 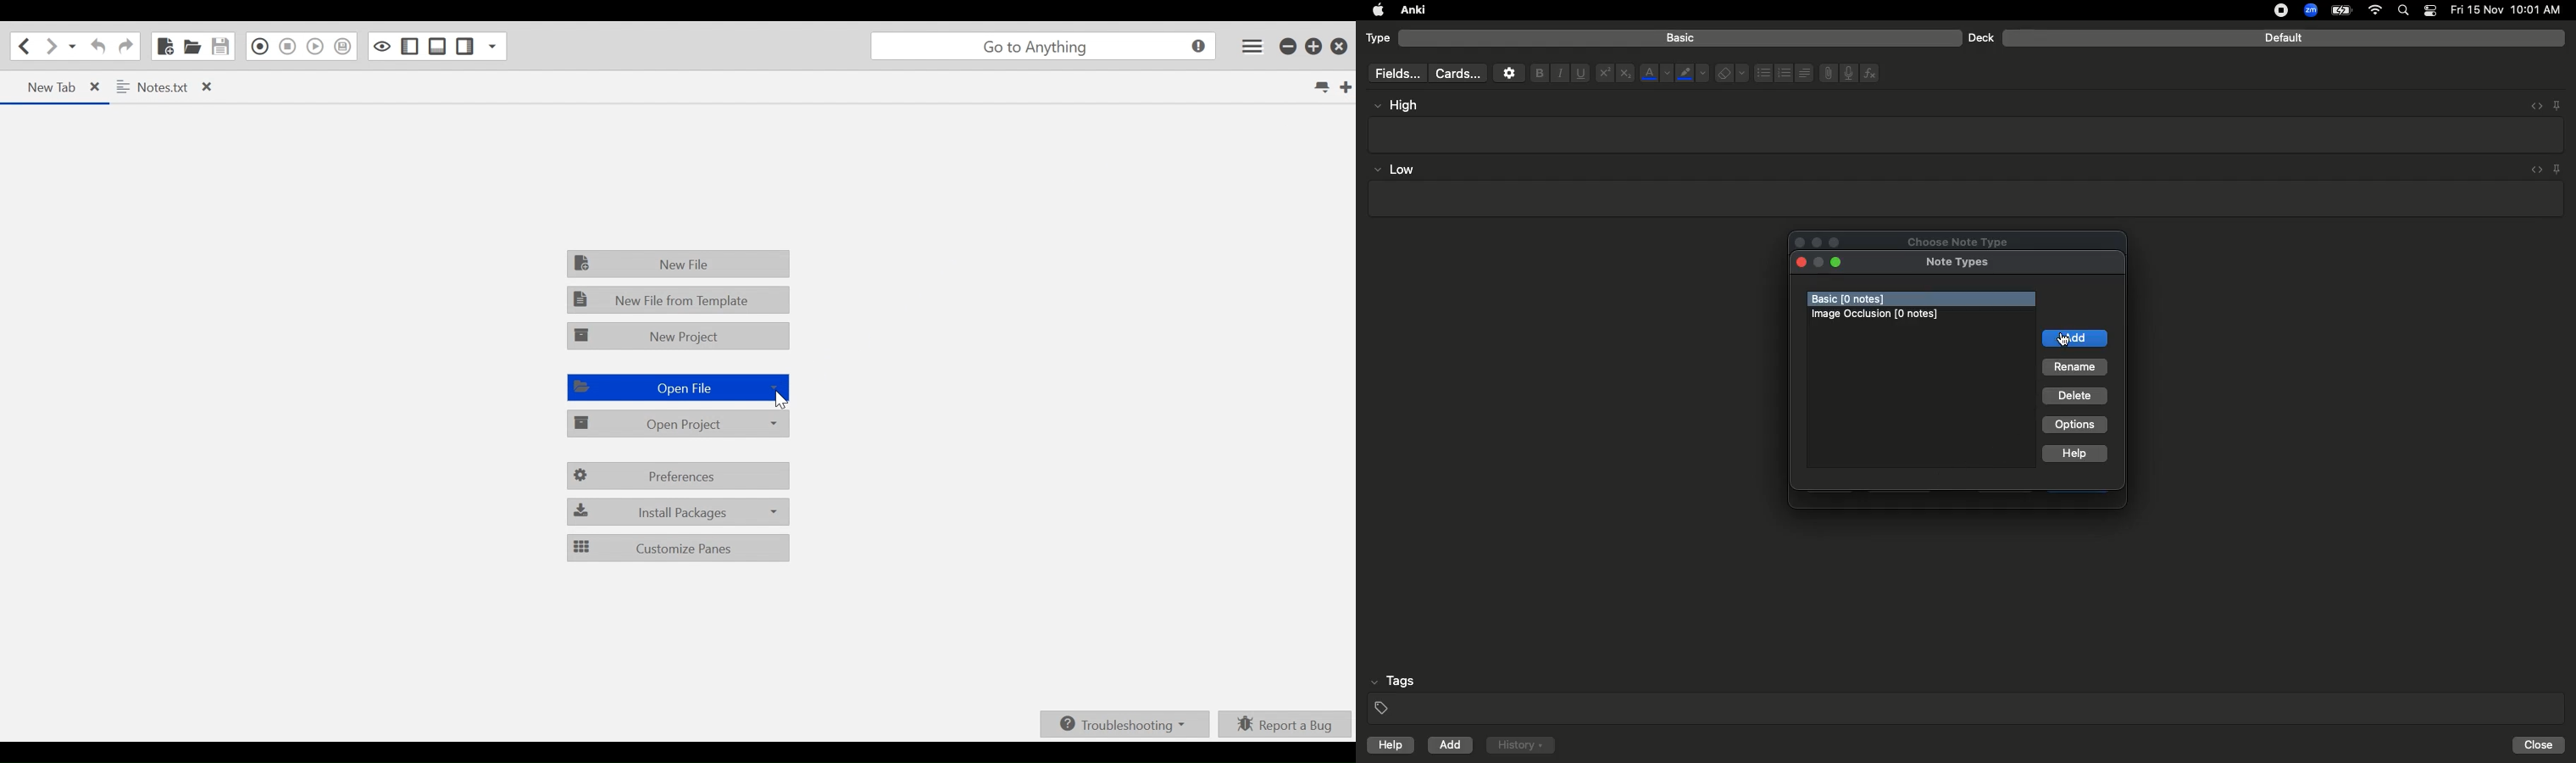 What do you see at coordinates (1692, 75) in the screenshot?
I see `Marker` at bounding box center [1692, 75].